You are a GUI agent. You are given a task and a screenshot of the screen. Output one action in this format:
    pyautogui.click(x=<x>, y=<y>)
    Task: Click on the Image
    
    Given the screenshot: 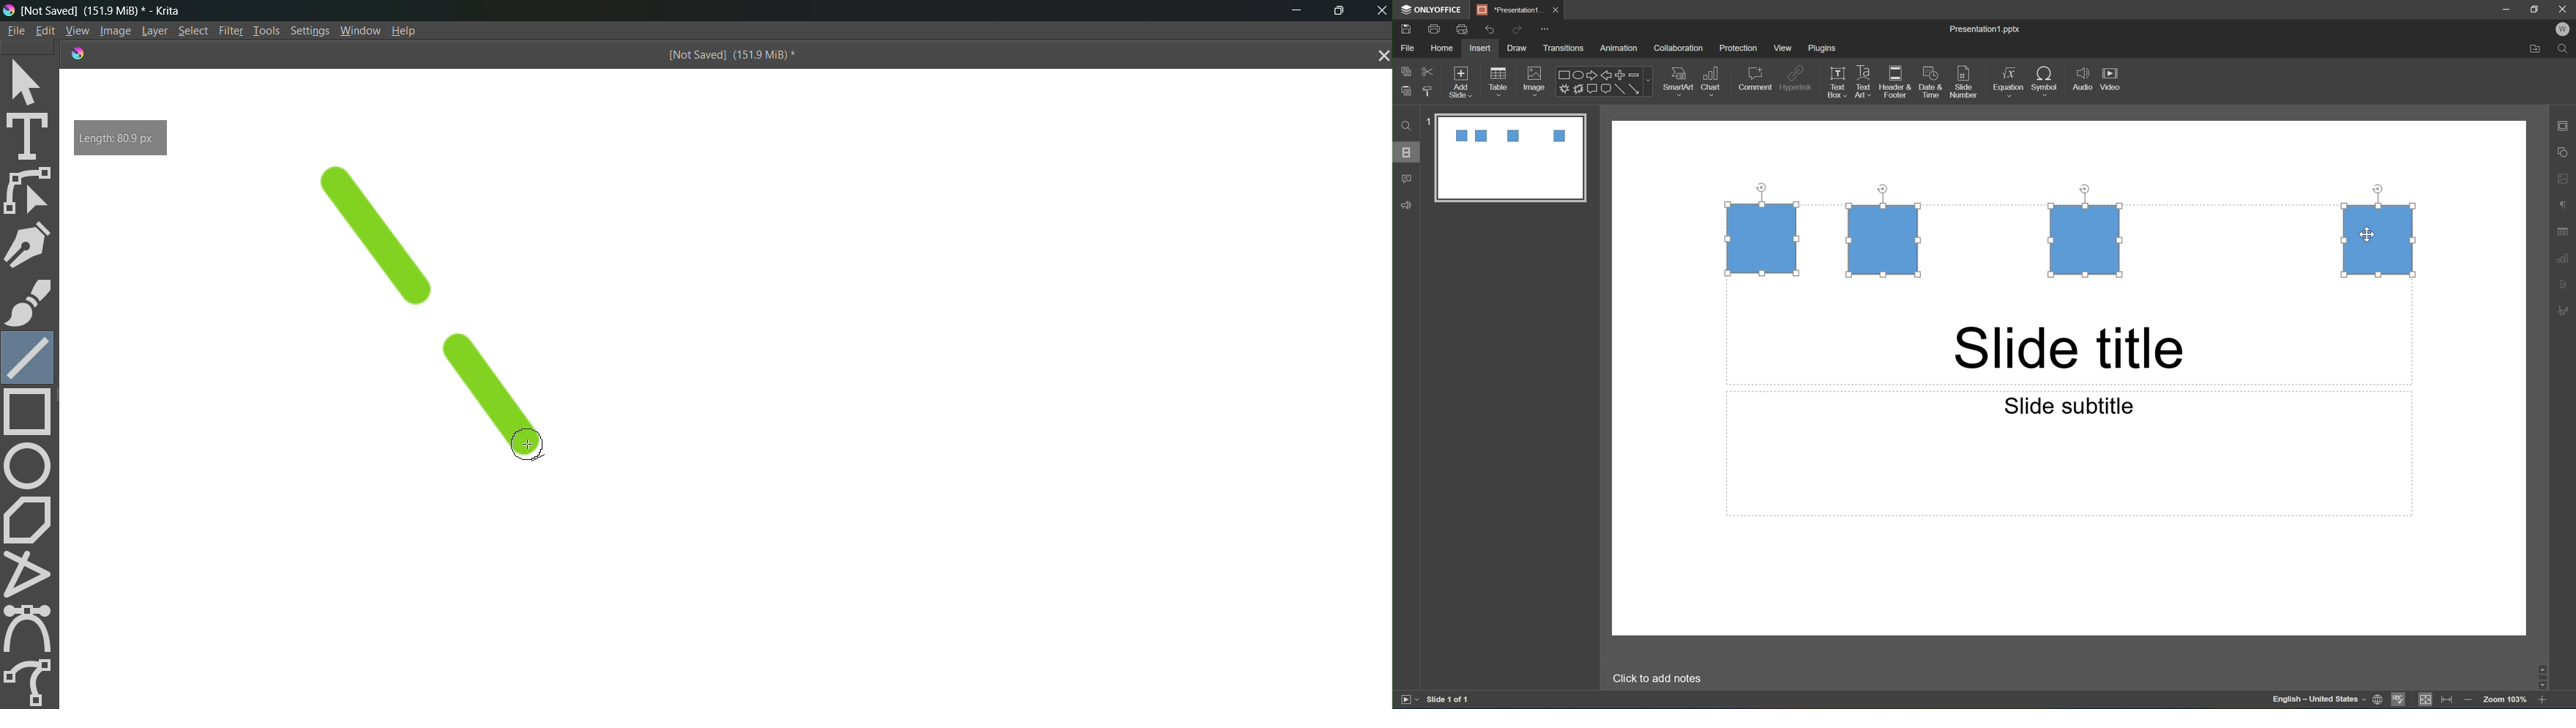 What is the action you would take?
    pyautogui.click(x=113, y=31)
    